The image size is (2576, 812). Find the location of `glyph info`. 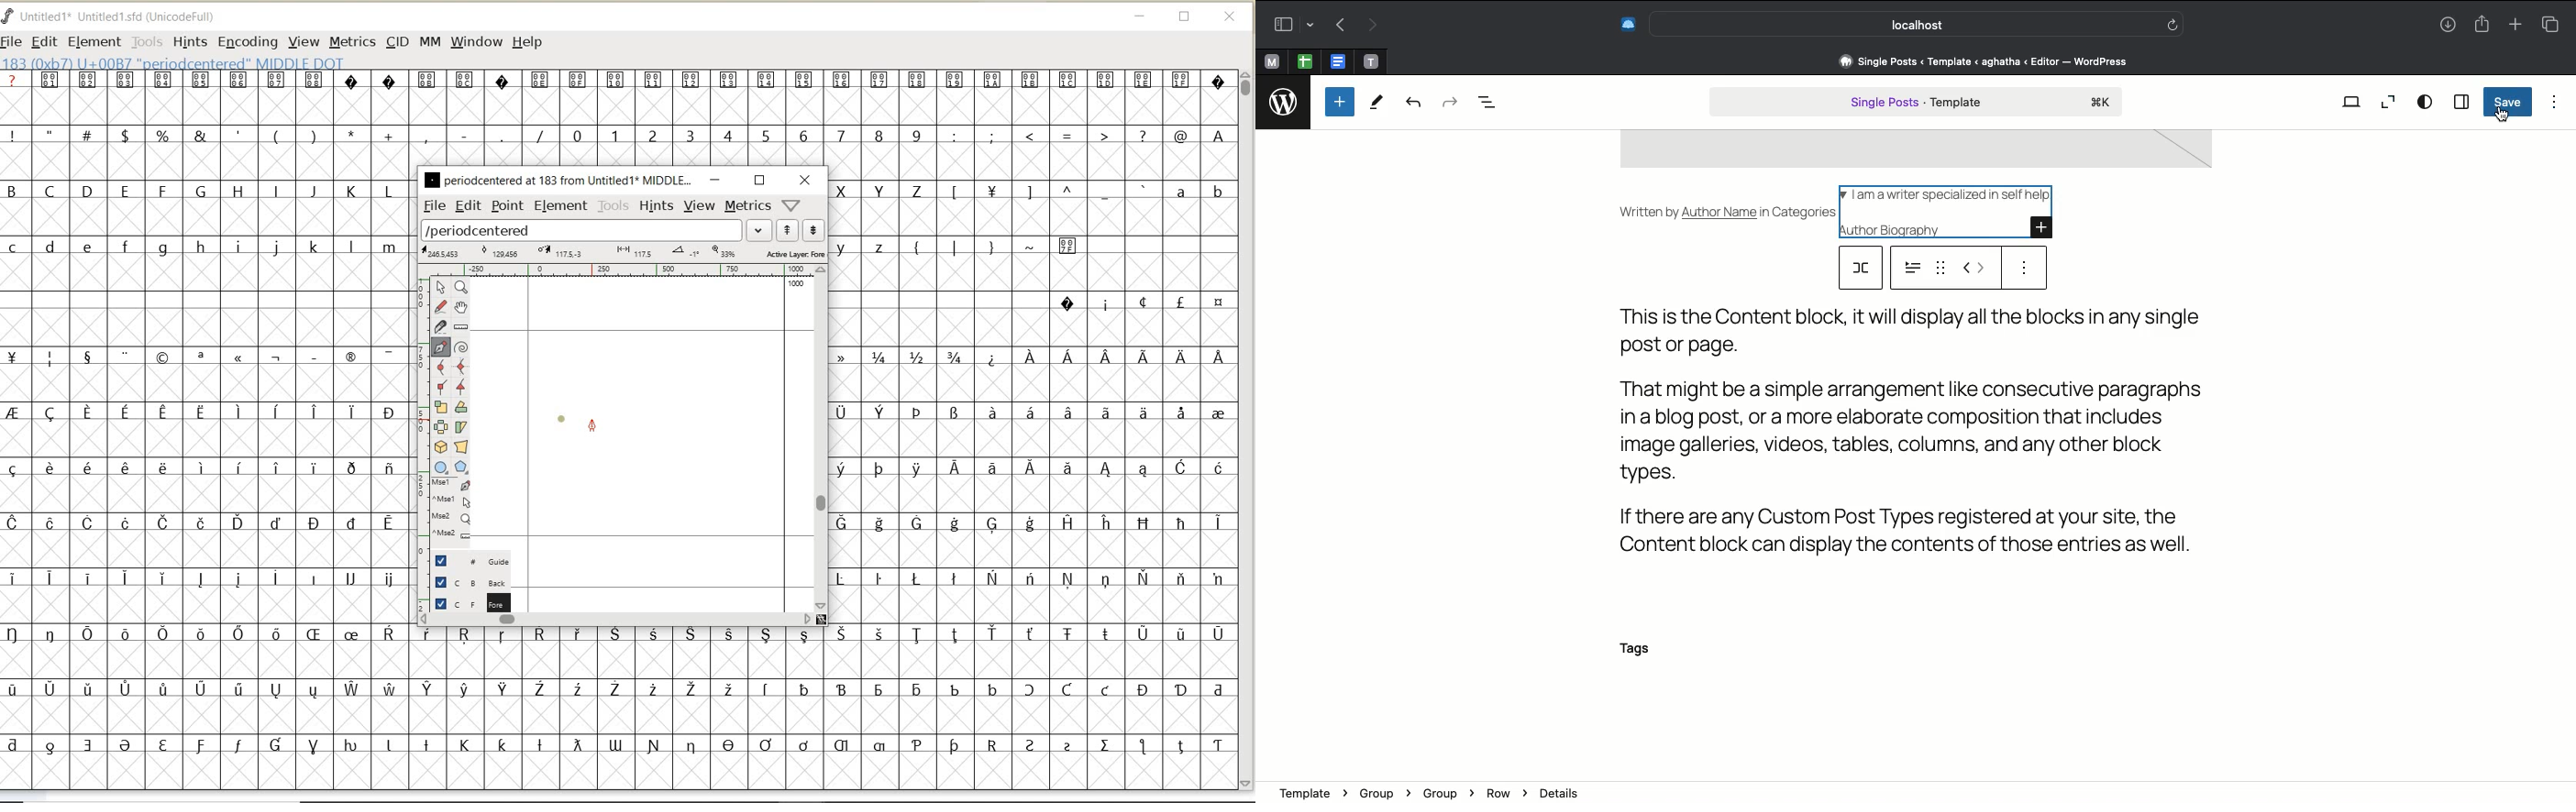

glyph info is located at coordinates (175, 62).